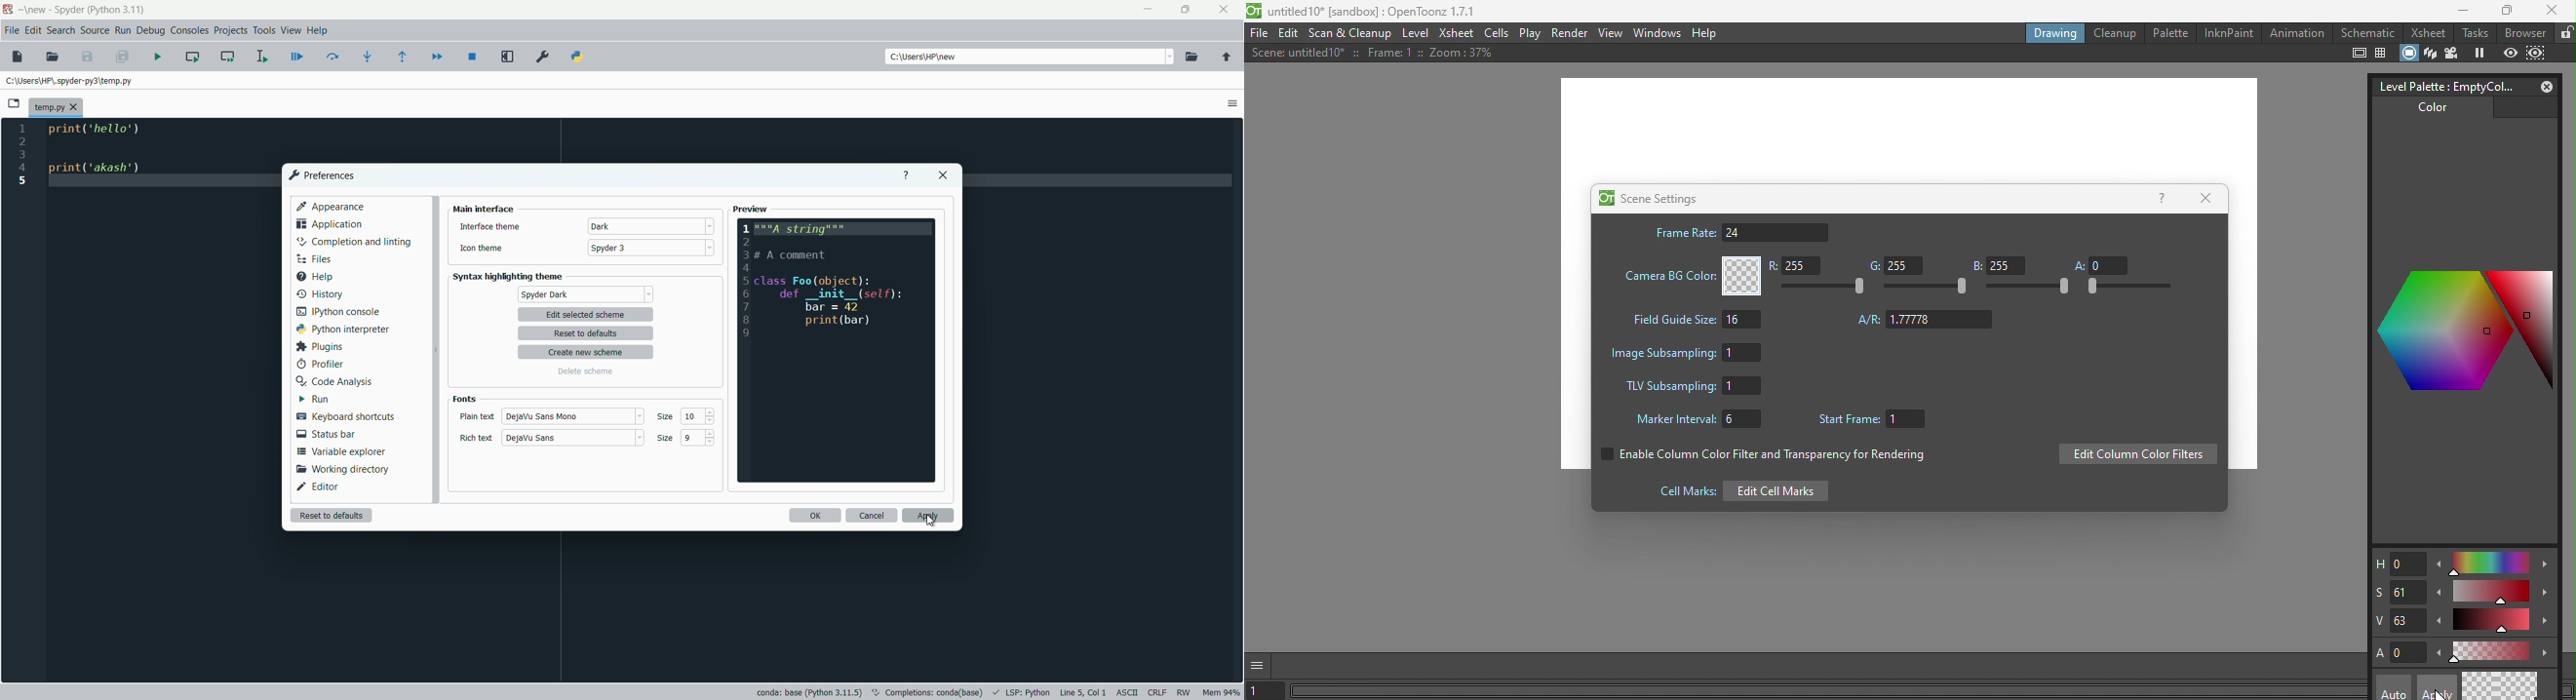  Describe the element at coordinates (1187, 10) in the screenshot. I see `maximize` at that location.